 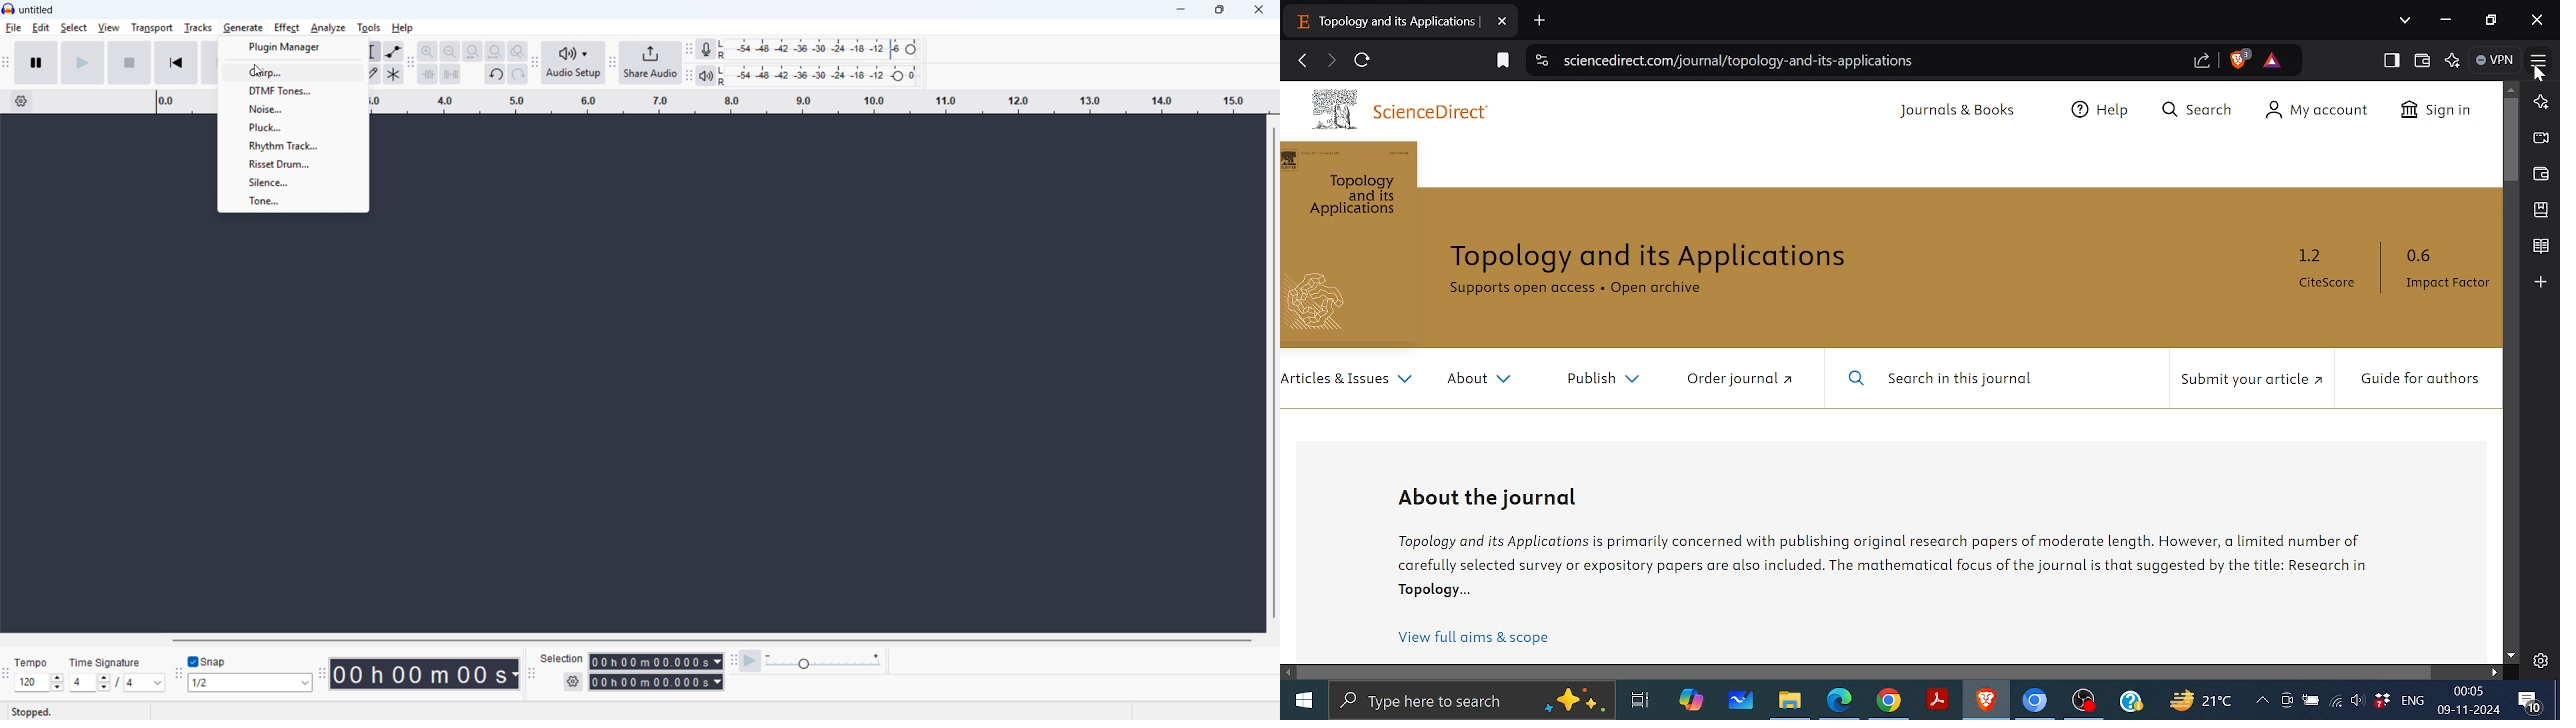 What do you see at coordinates (1274, 373) in the screenshot?
I see `vertical scrollbar` at bounding box center [1274, 373].